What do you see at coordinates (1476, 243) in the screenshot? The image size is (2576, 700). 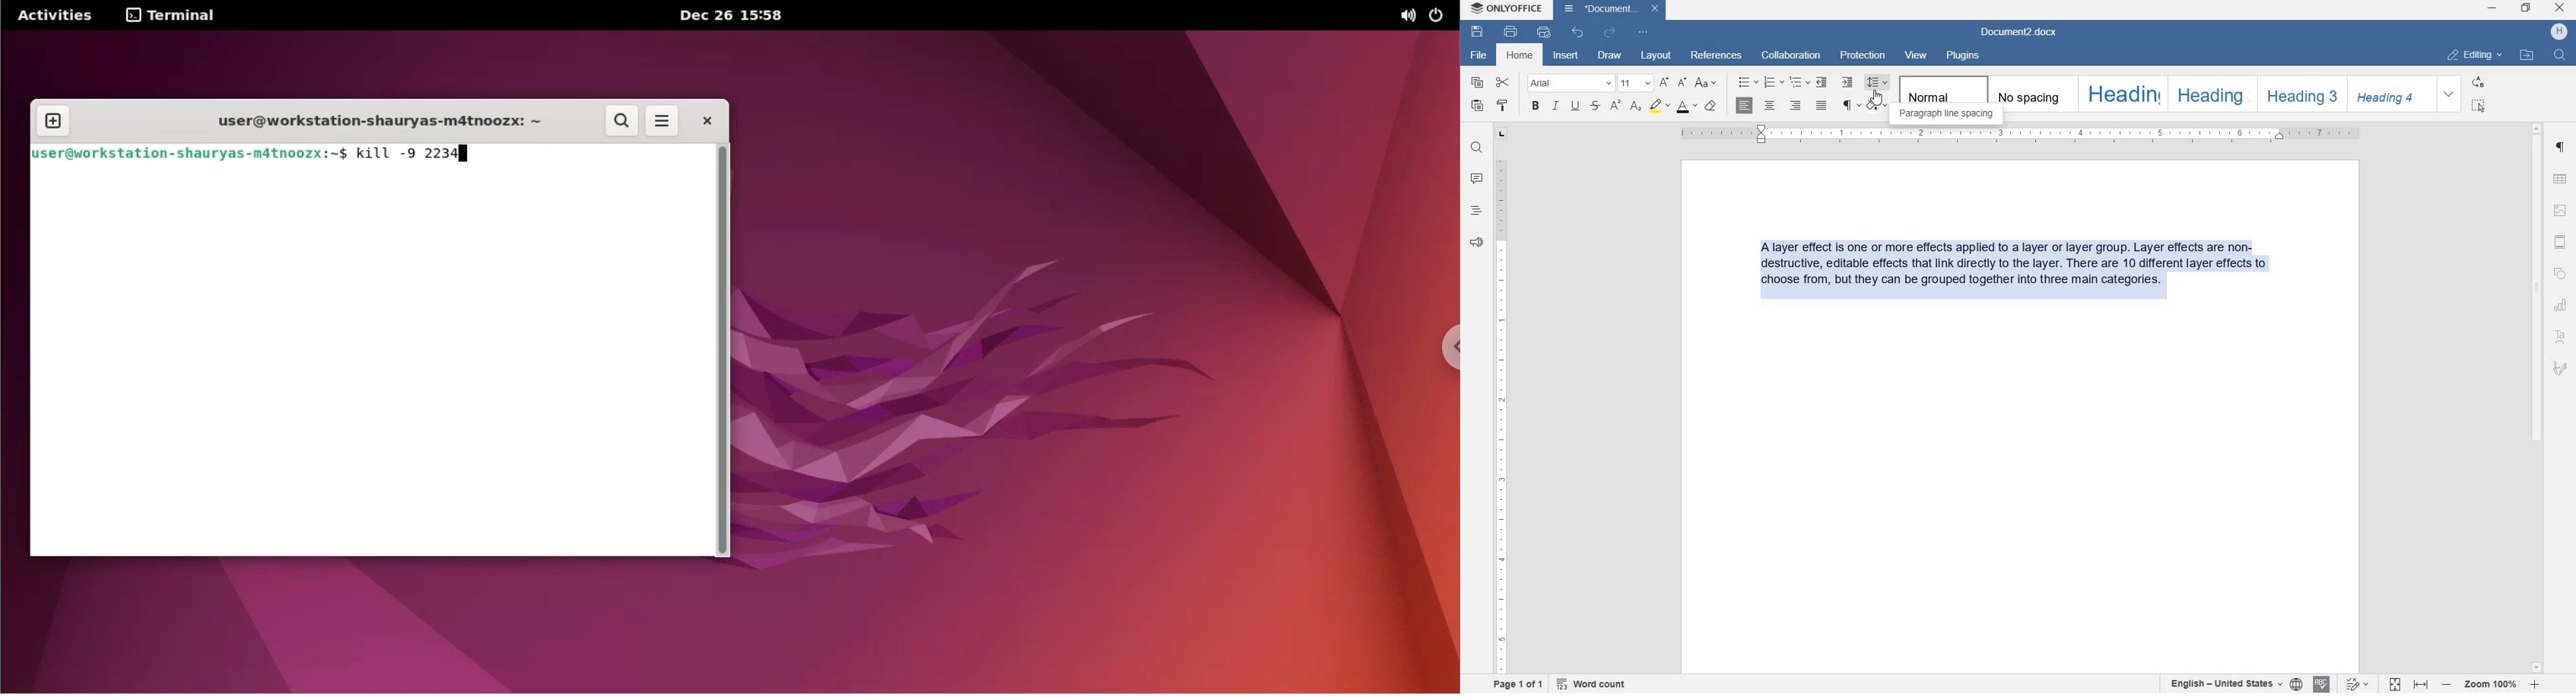 I see `feedback & support` at bounding box center [1476, 243].